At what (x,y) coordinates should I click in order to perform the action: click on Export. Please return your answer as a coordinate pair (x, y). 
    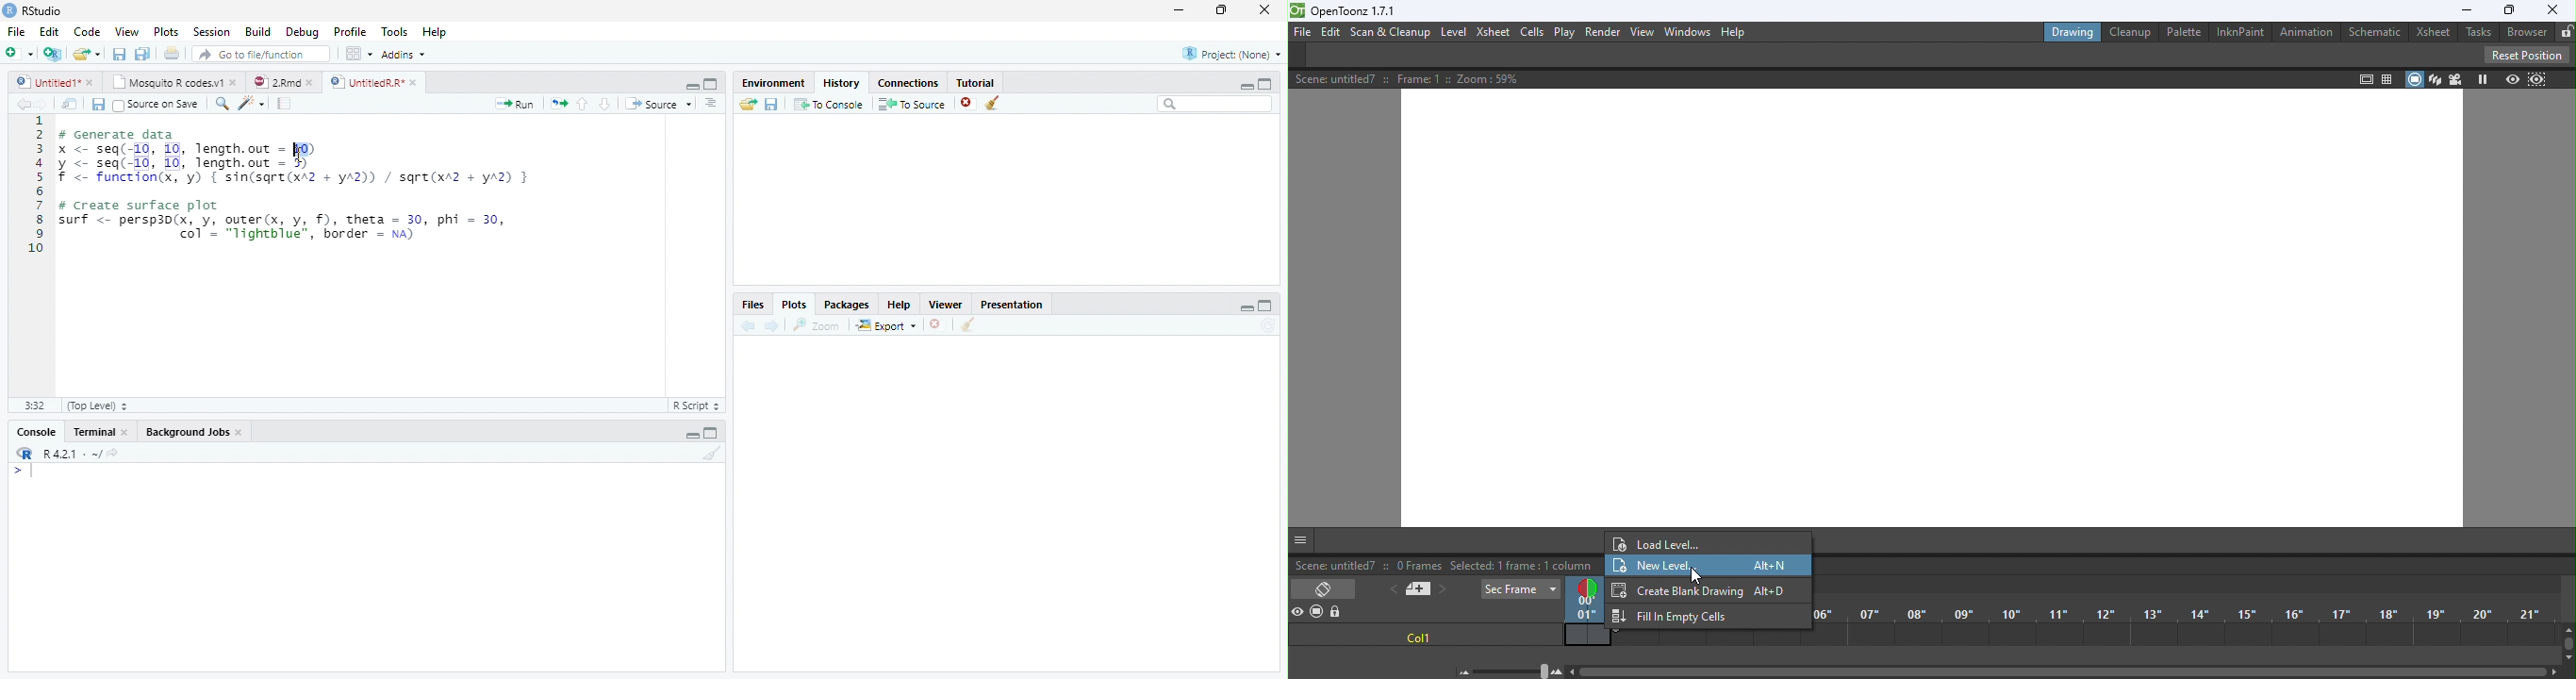
    Looking at the image, I should click on (886, 325).